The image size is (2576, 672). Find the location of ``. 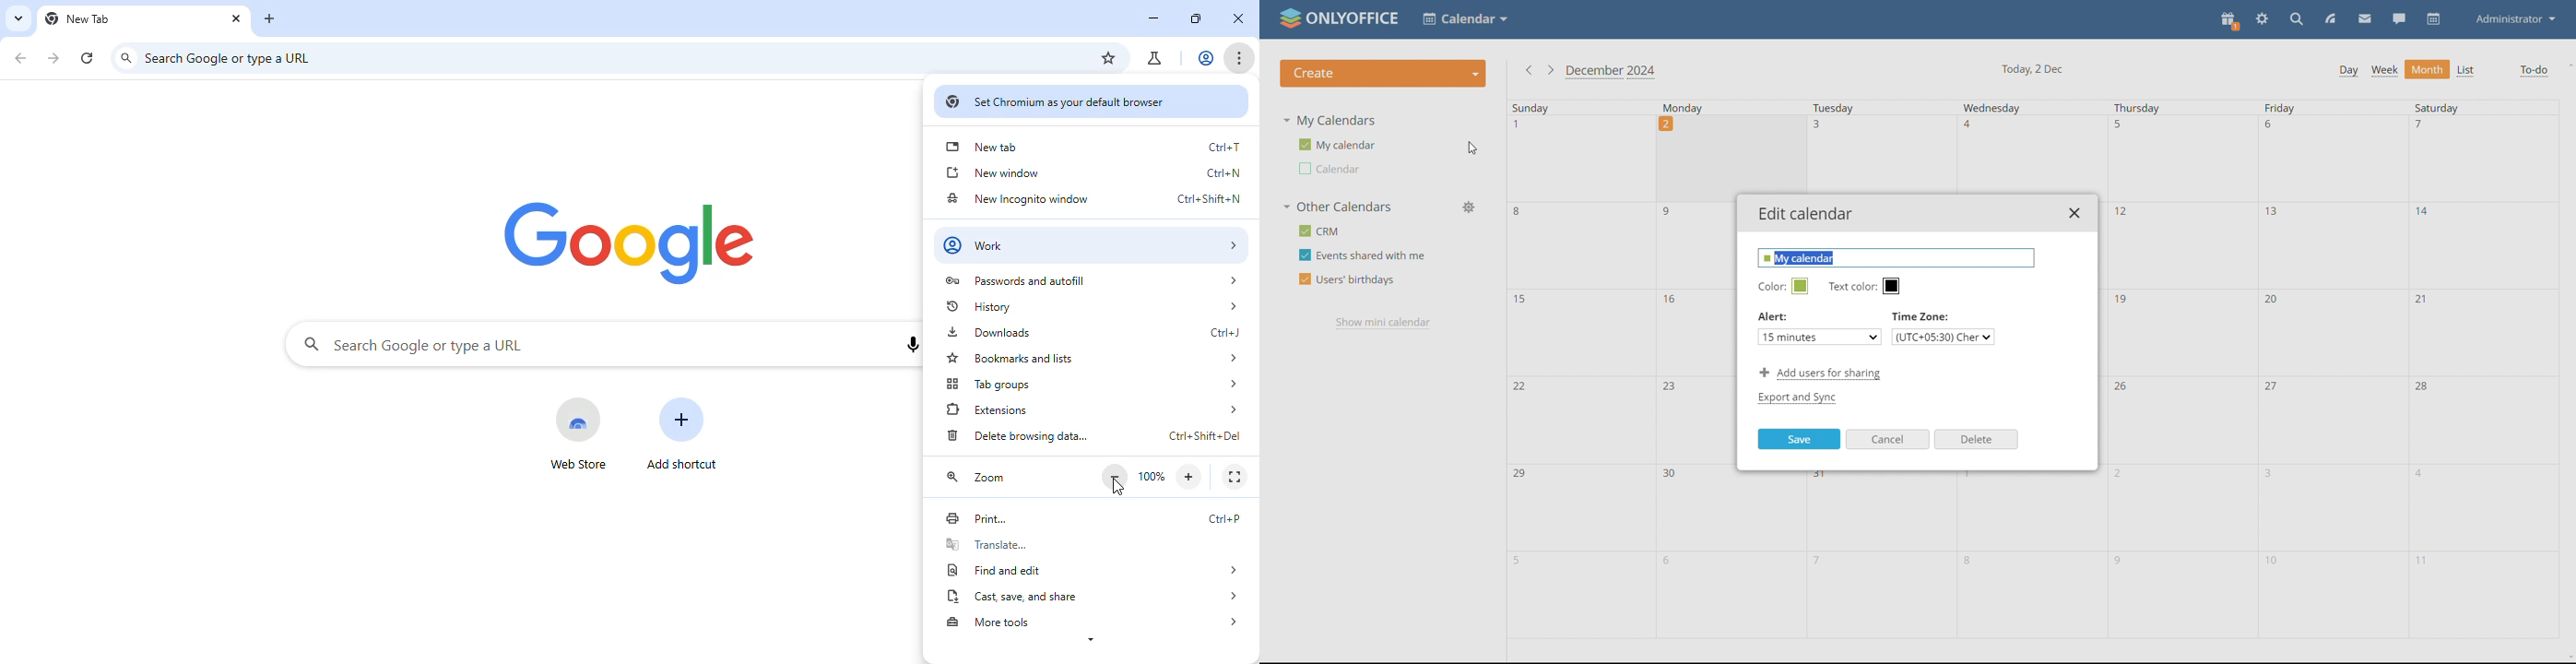

 is located at coordinates (2031, 156).